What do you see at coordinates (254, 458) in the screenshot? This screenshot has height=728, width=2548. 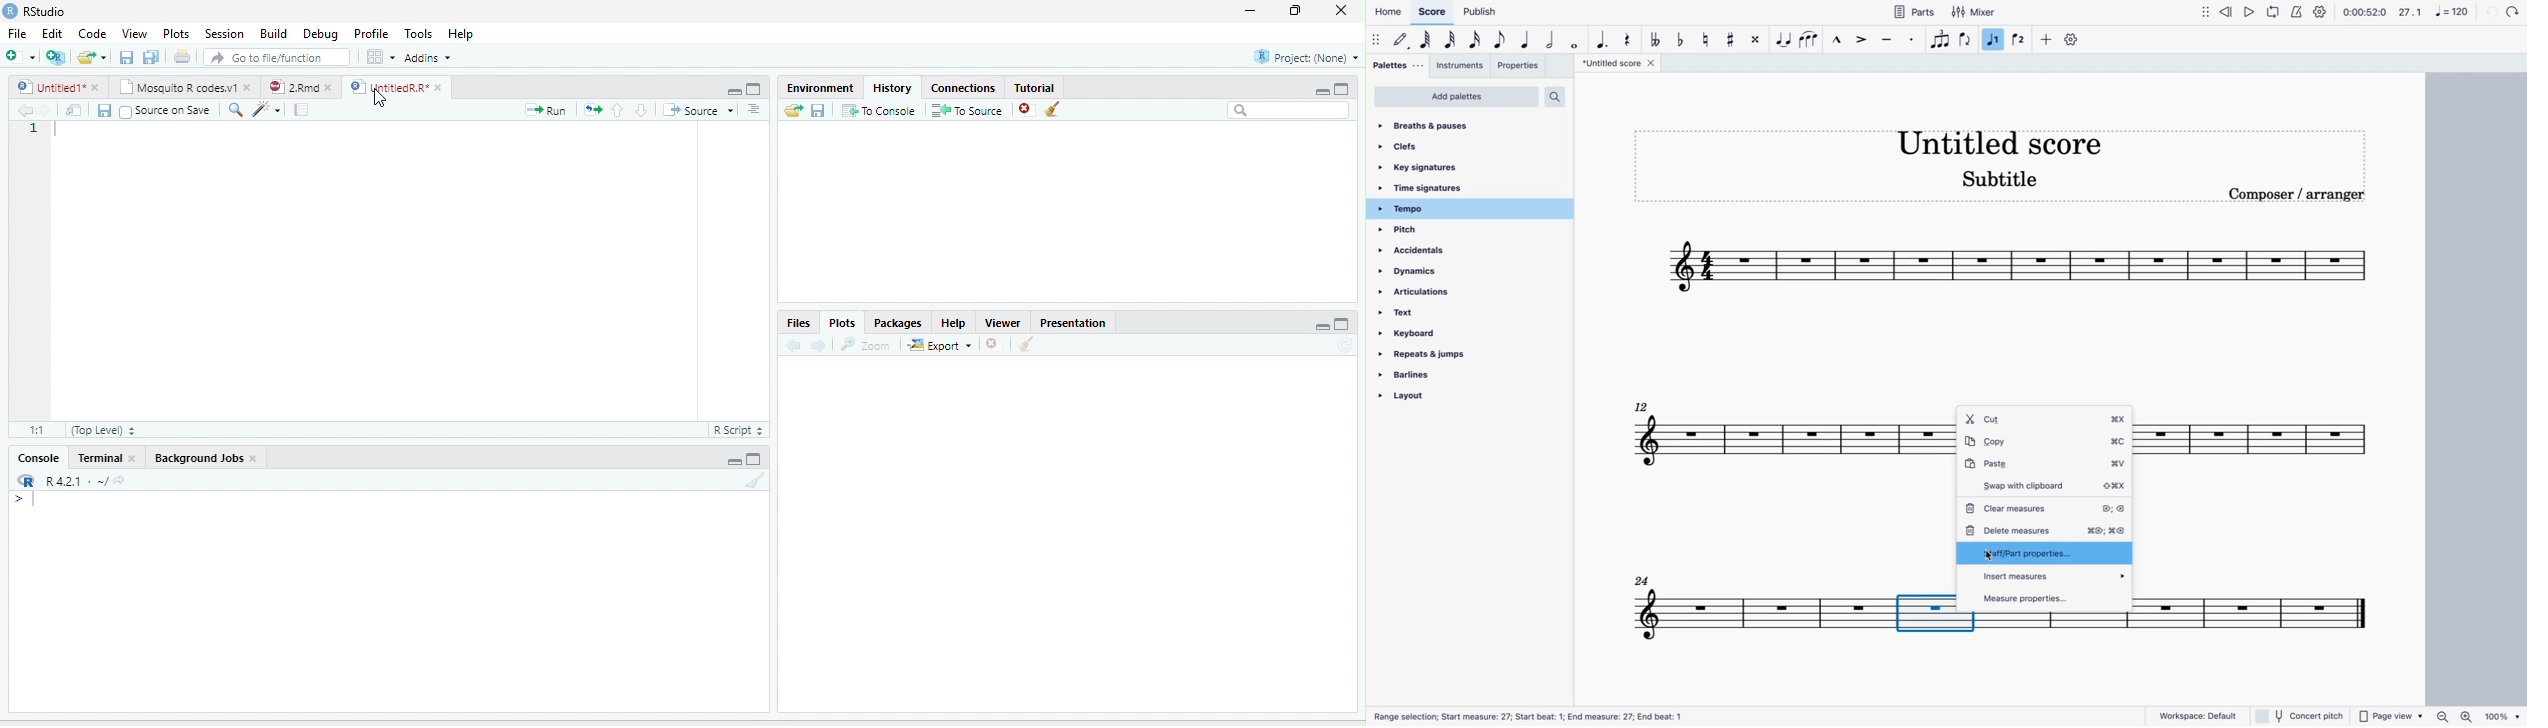 I see `close` at bounding box center [254, 458].